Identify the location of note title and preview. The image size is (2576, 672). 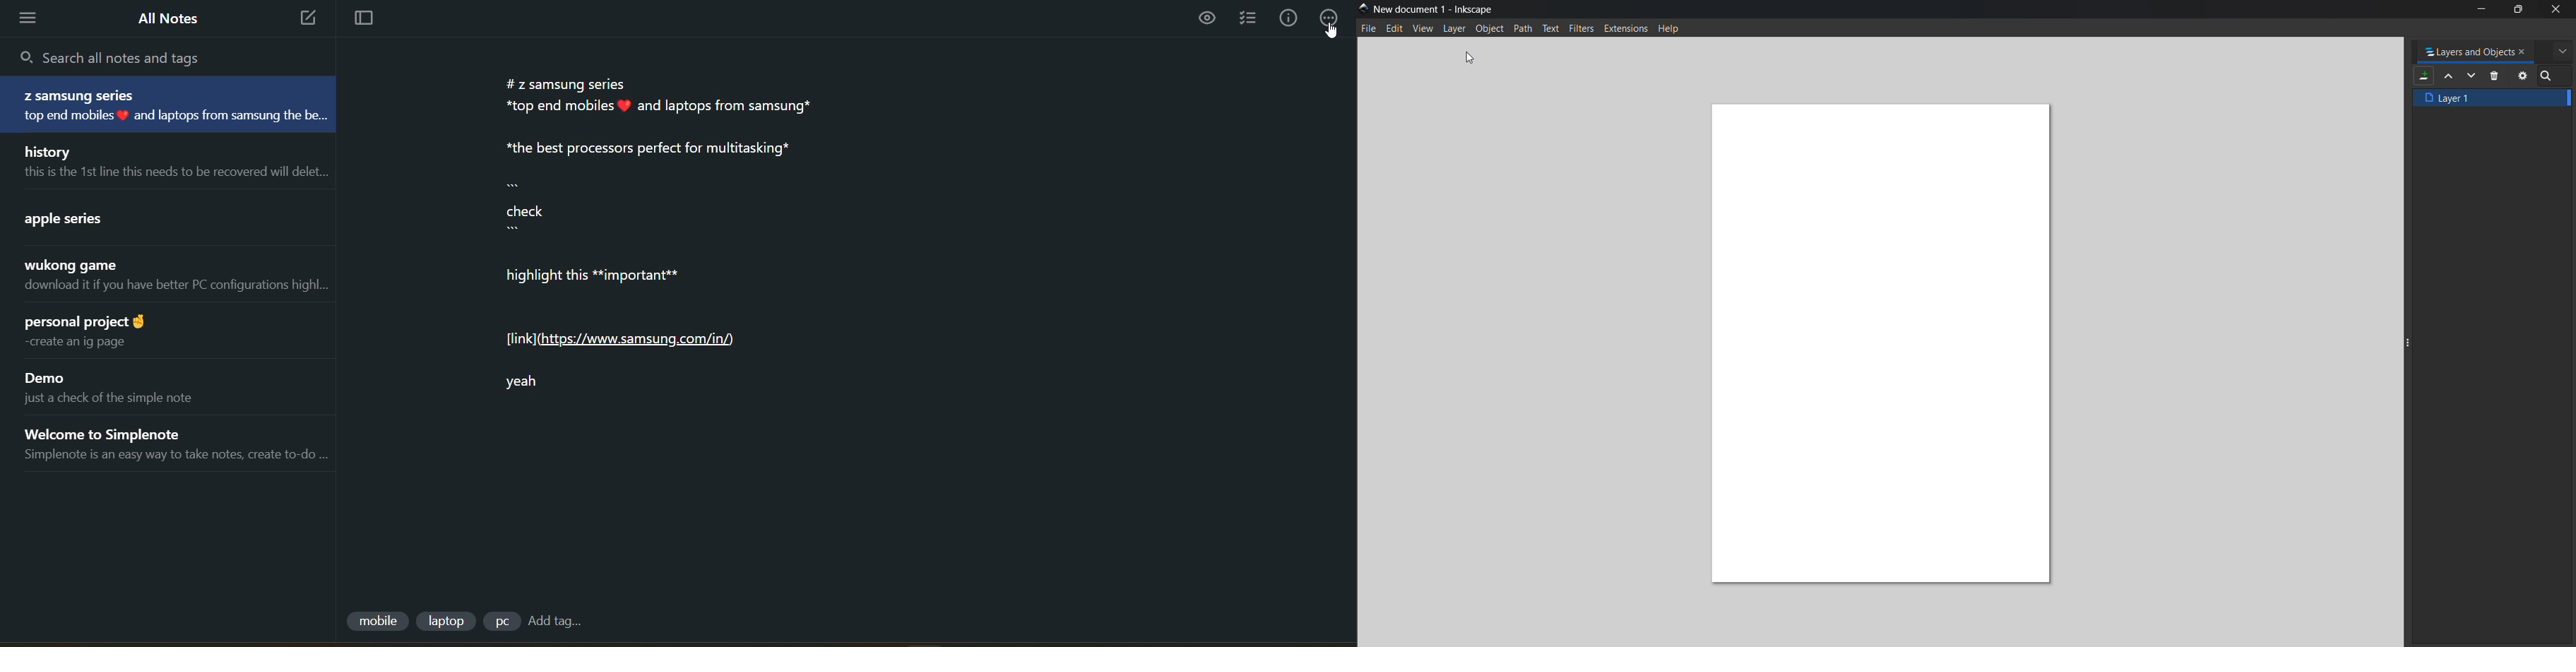
(170, 444).